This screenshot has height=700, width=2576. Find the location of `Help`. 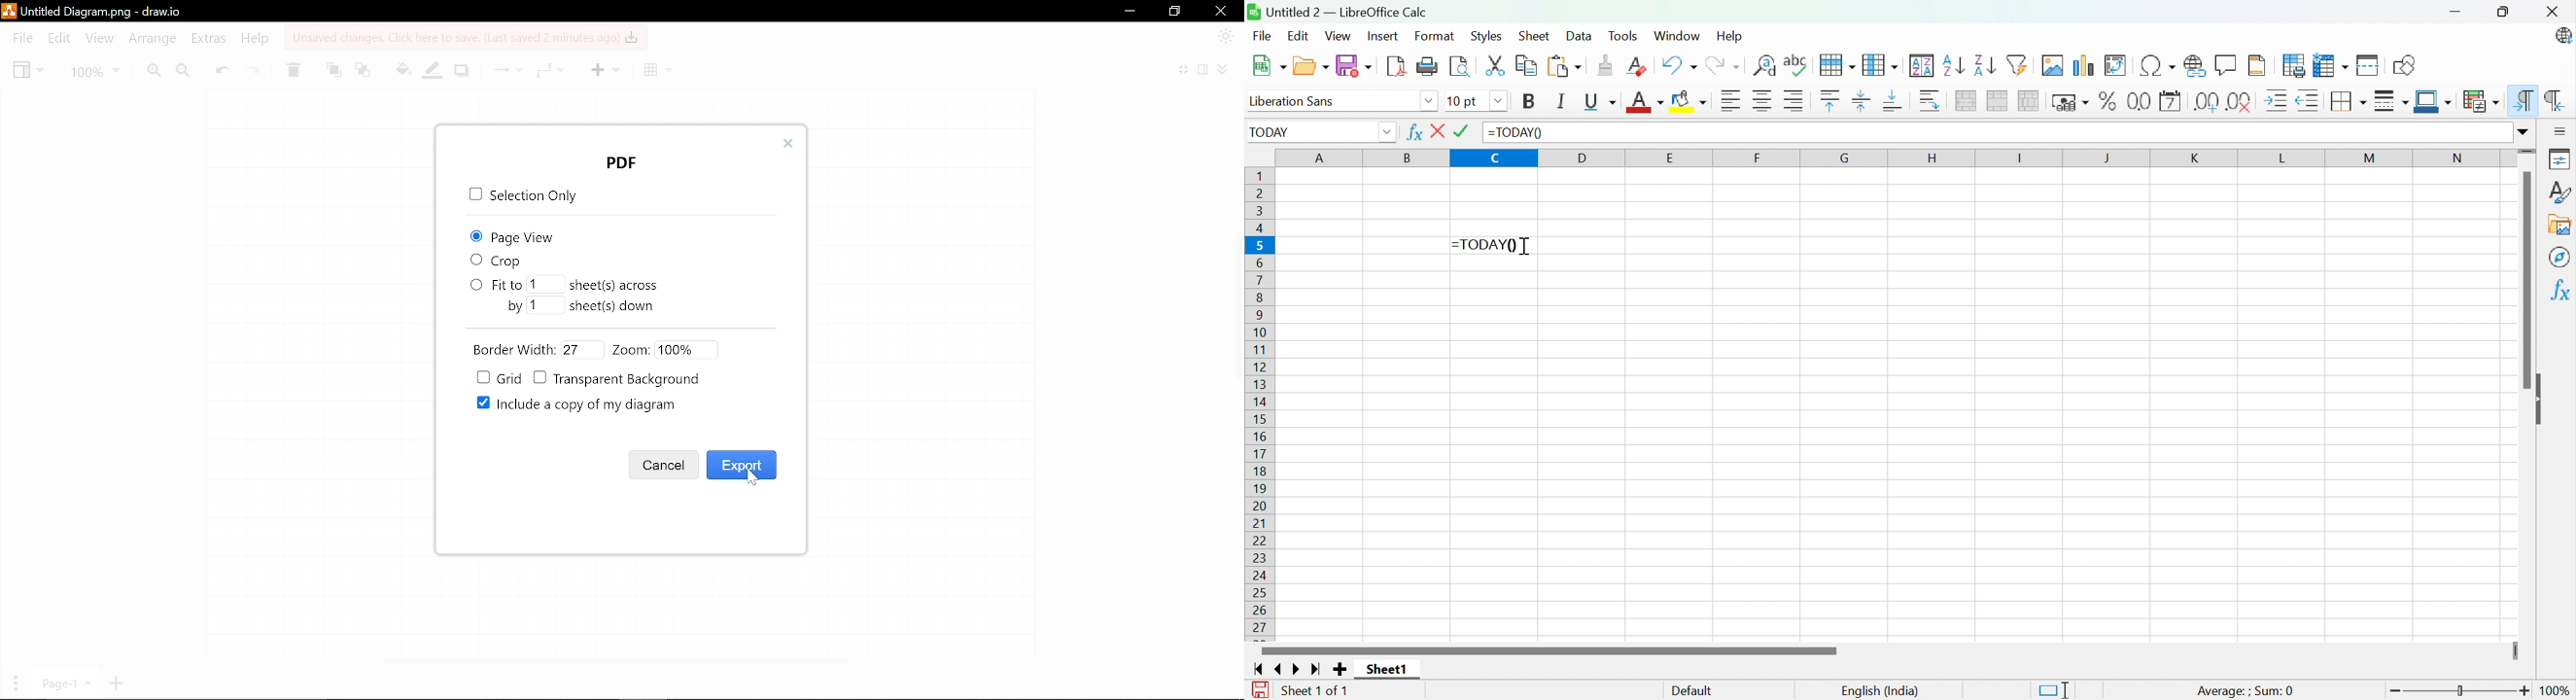

Help is located at coordinates (1730, 35).